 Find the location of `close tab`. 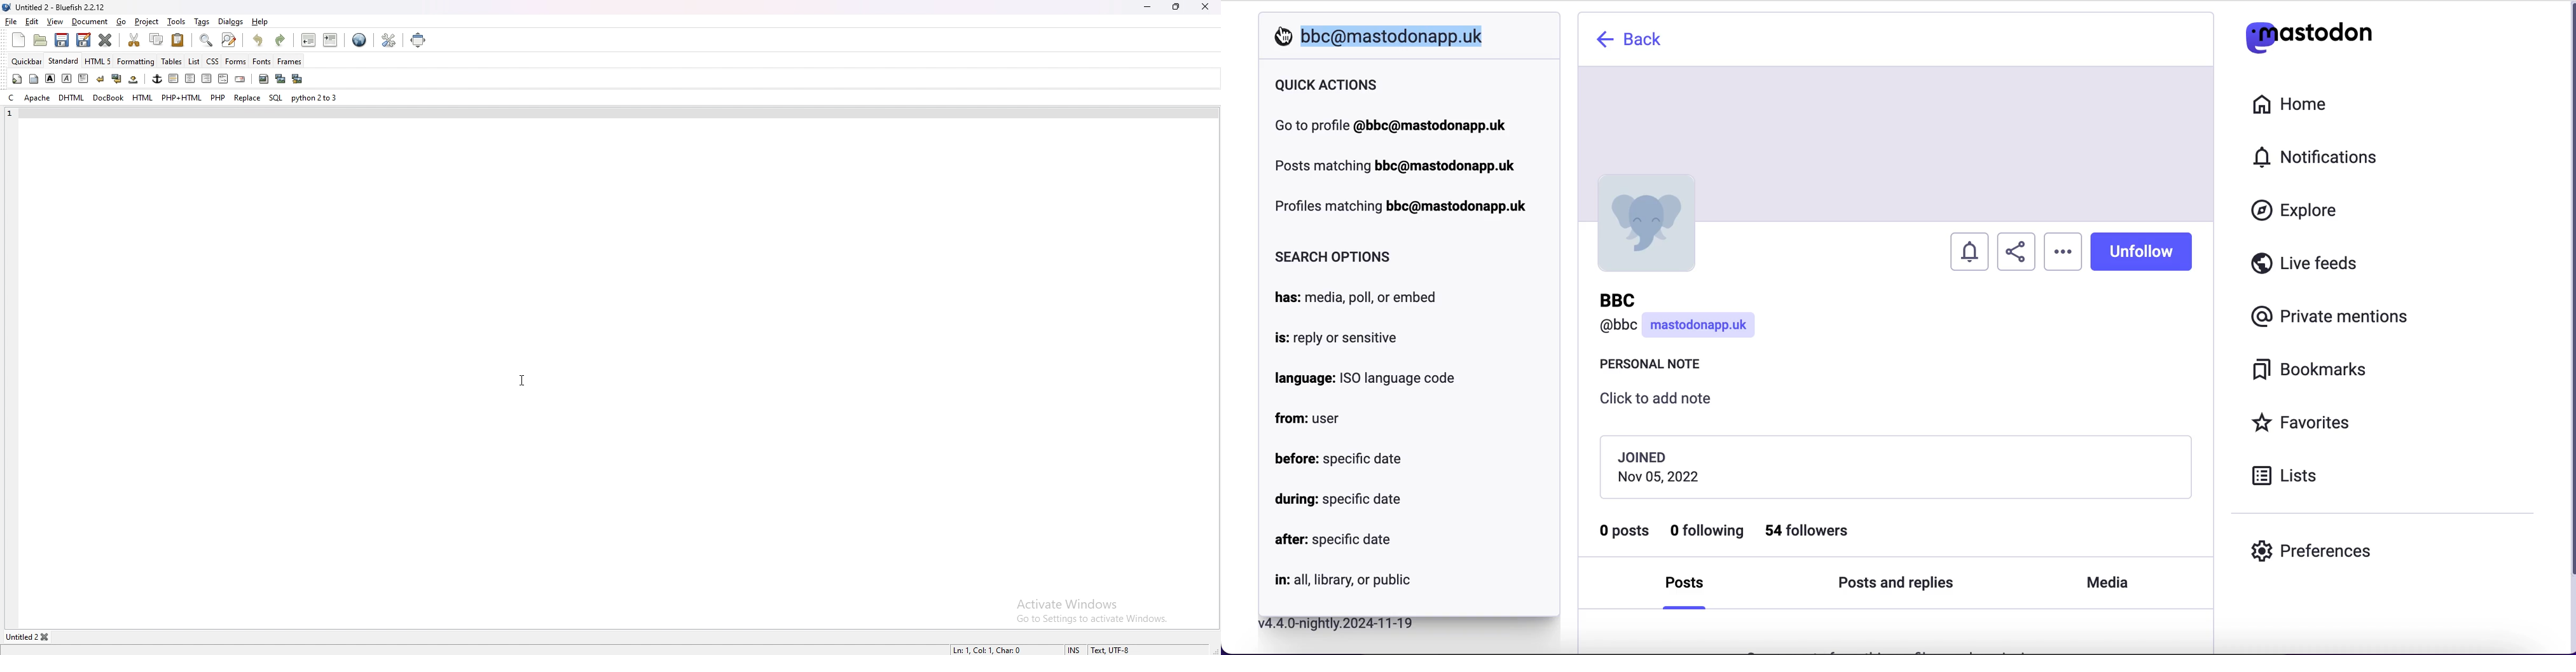

close tab is located at coordinates (48, 637).